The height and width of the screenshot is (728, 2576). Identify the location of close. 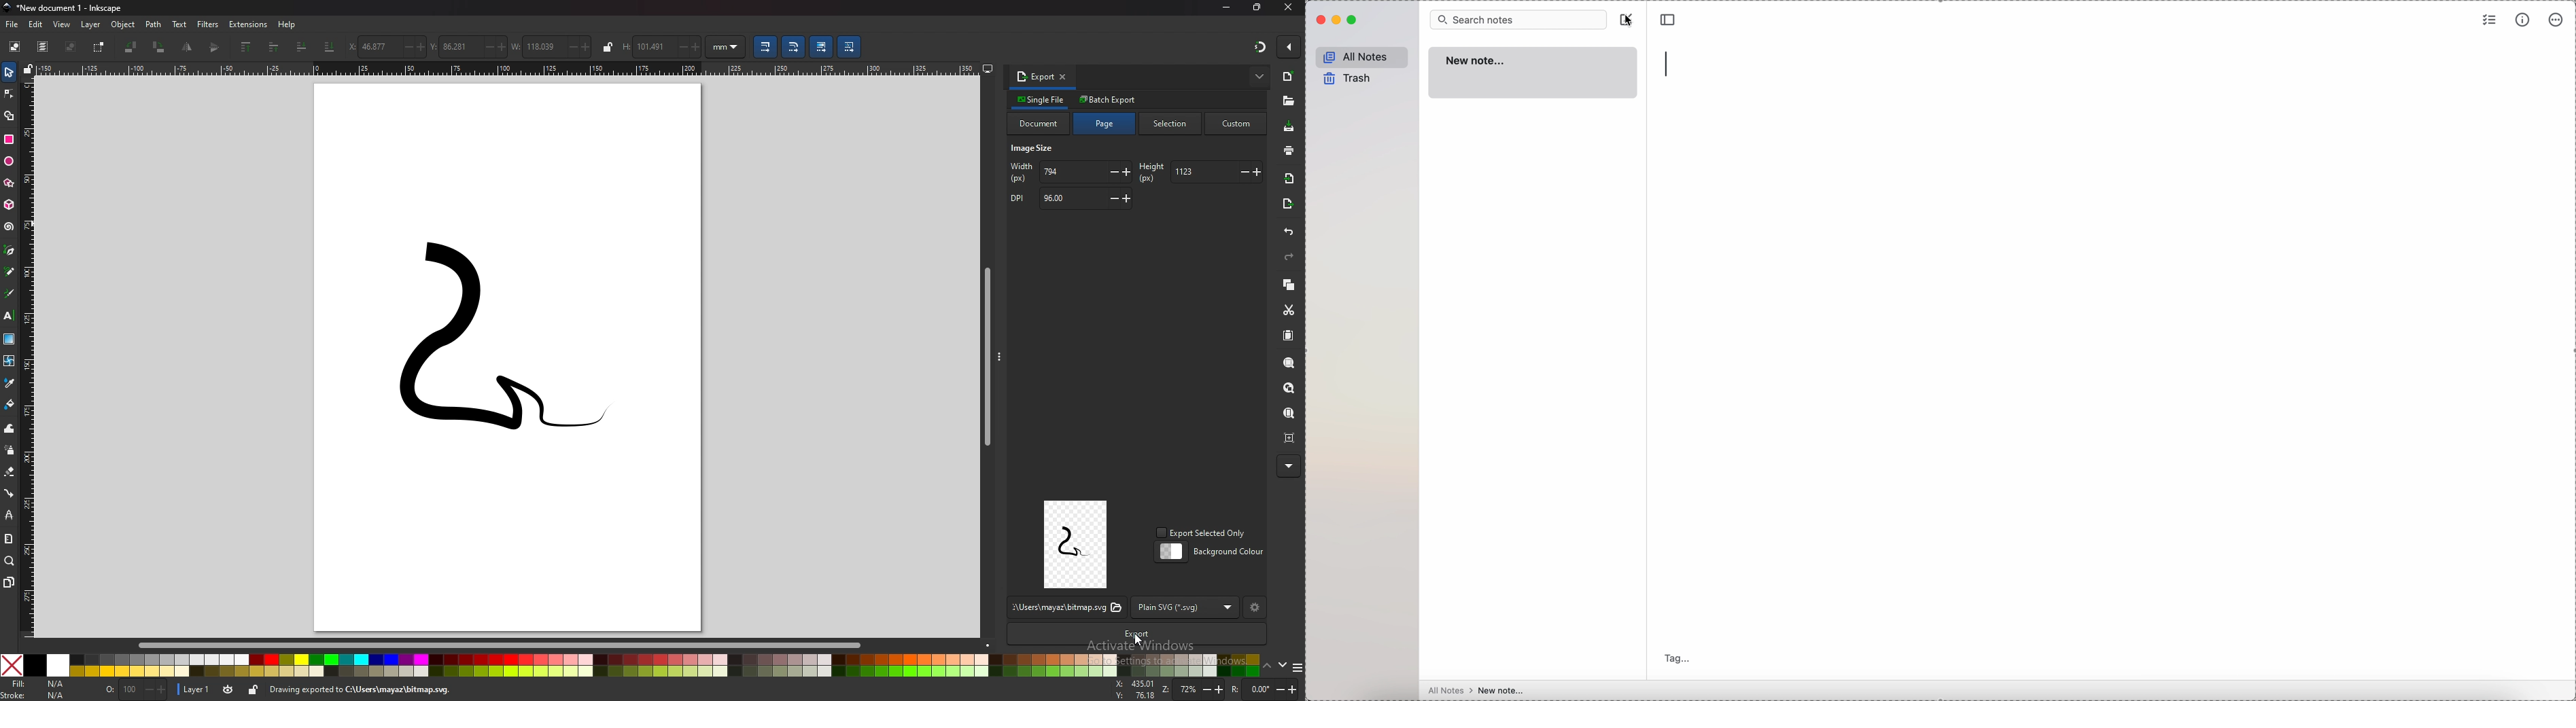
(1287, 7).